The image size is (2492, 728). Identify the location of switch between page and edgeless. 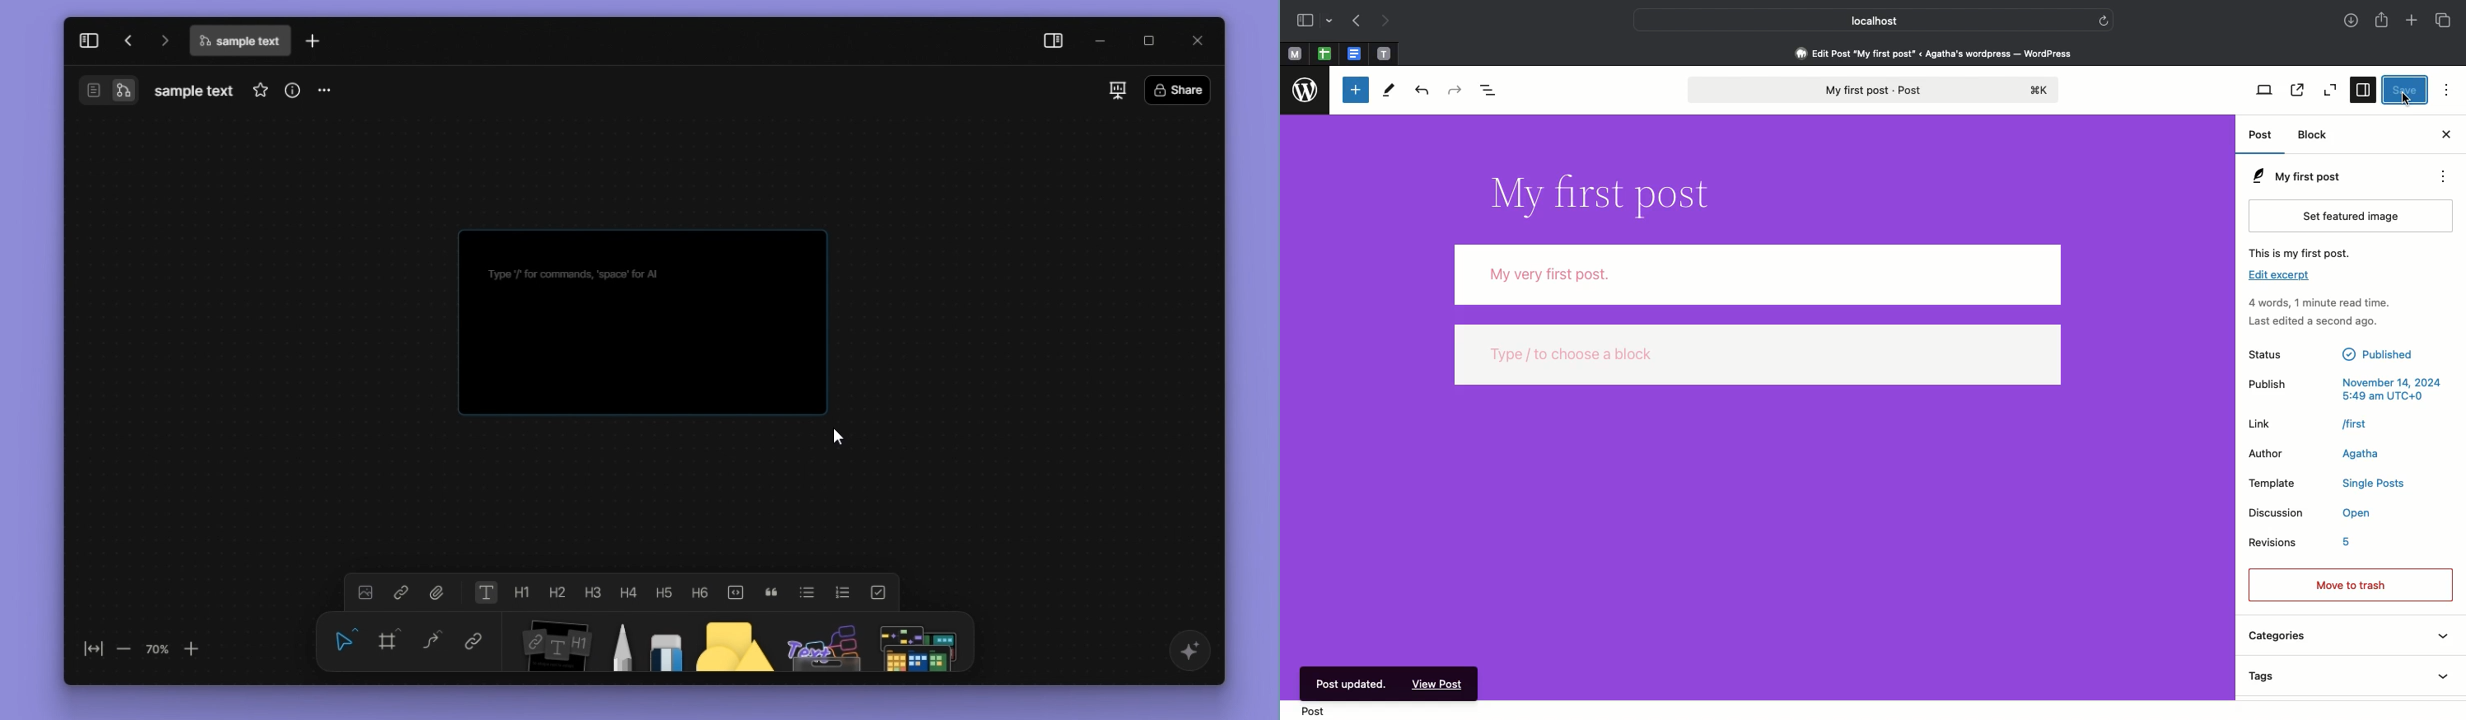
(108, 92).